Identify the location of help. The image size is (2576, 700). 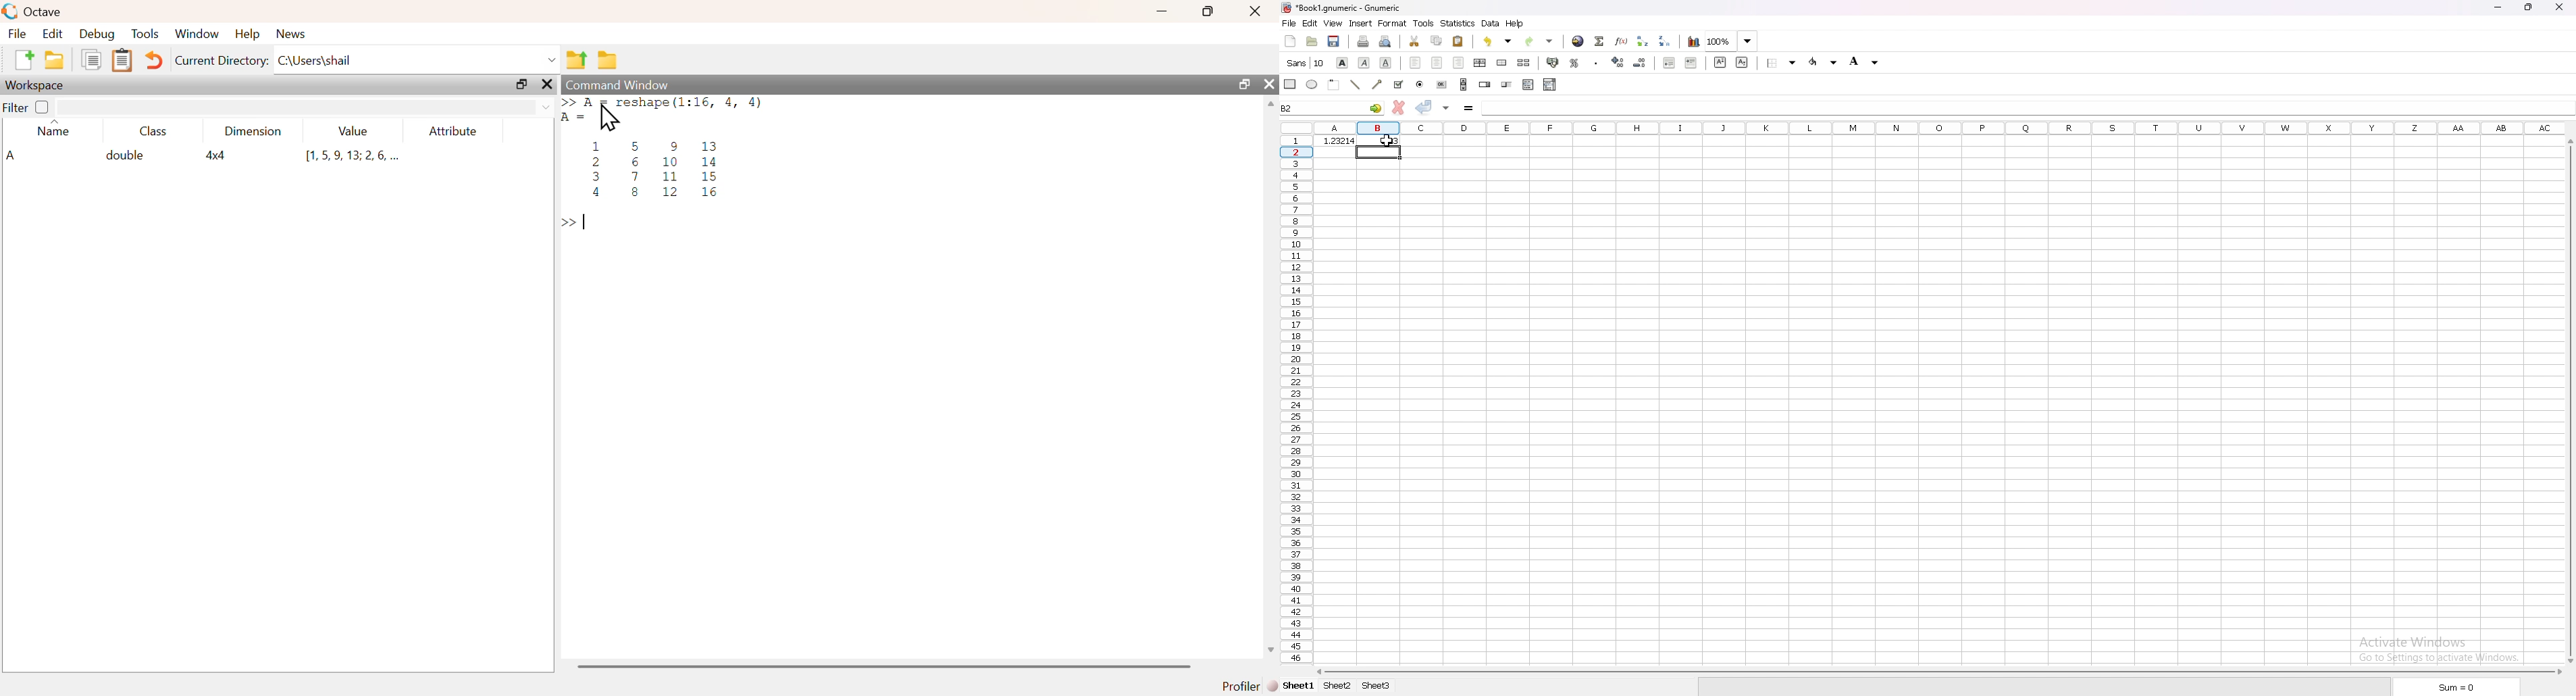
(249, 35).